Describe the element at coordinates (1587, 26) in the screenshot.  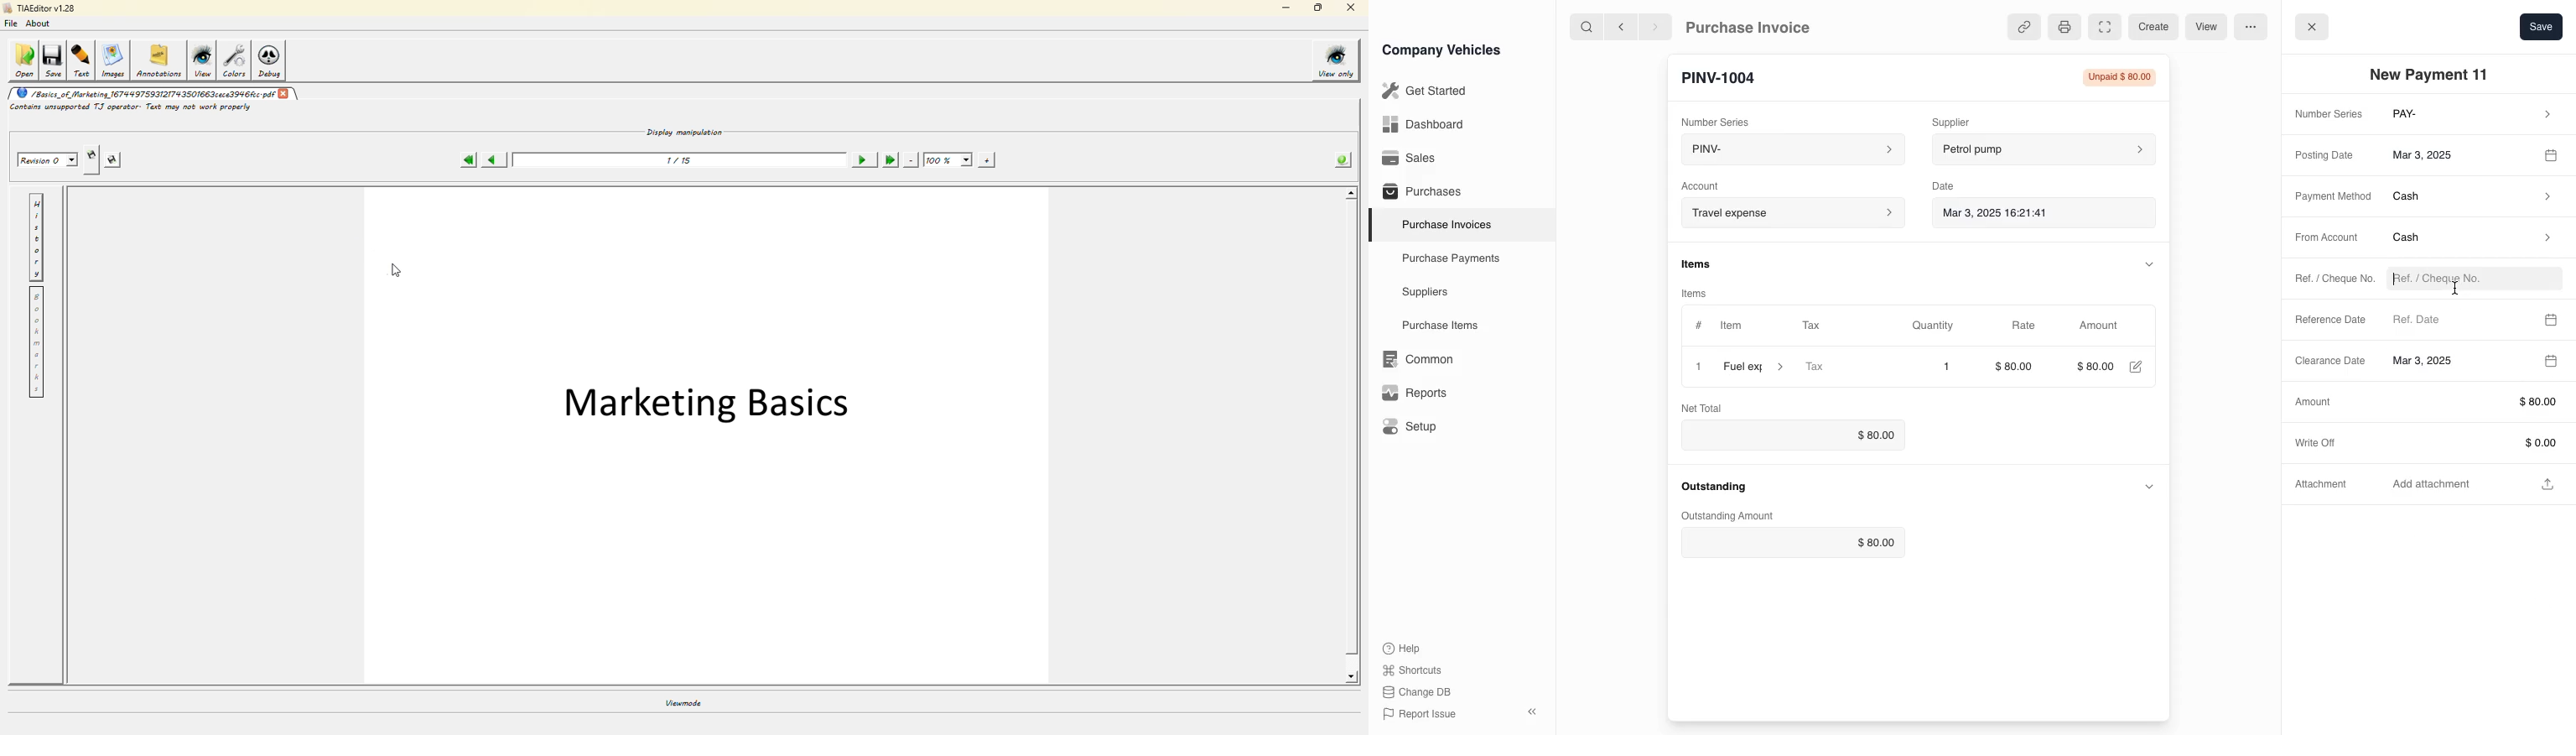
I see `search` at that location.